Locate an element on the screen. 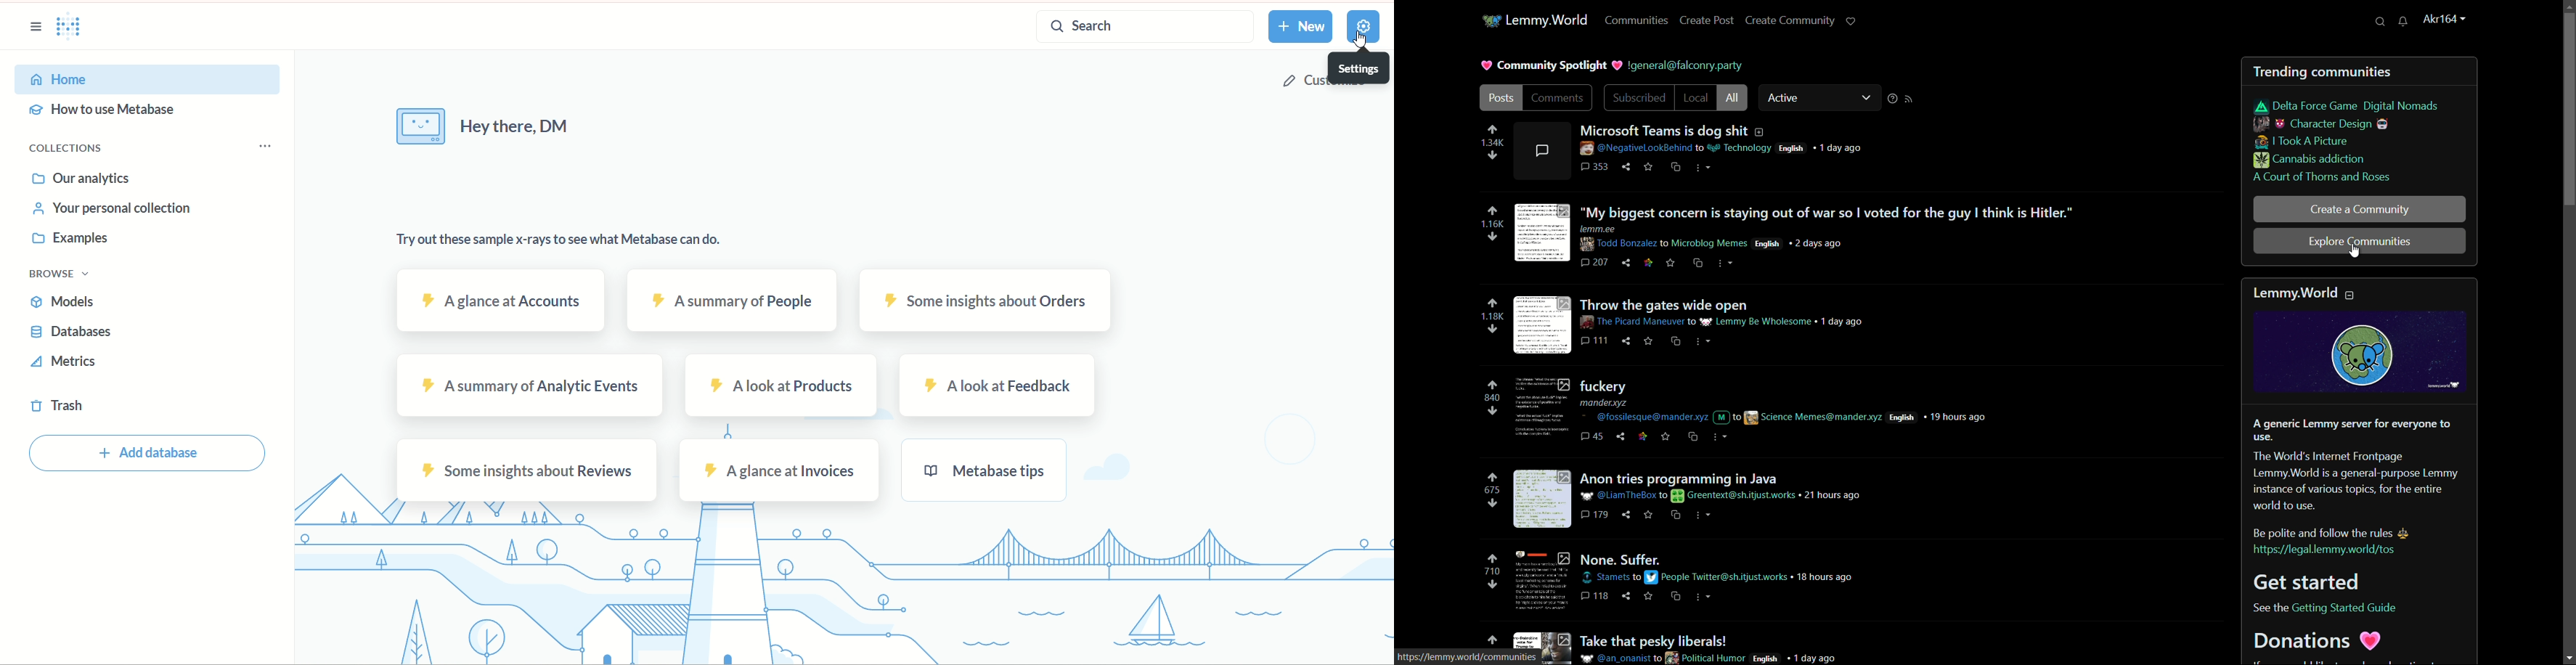 The width and height of the screenshot is (2576, 672). create post is located at coordinates (1706, 22).